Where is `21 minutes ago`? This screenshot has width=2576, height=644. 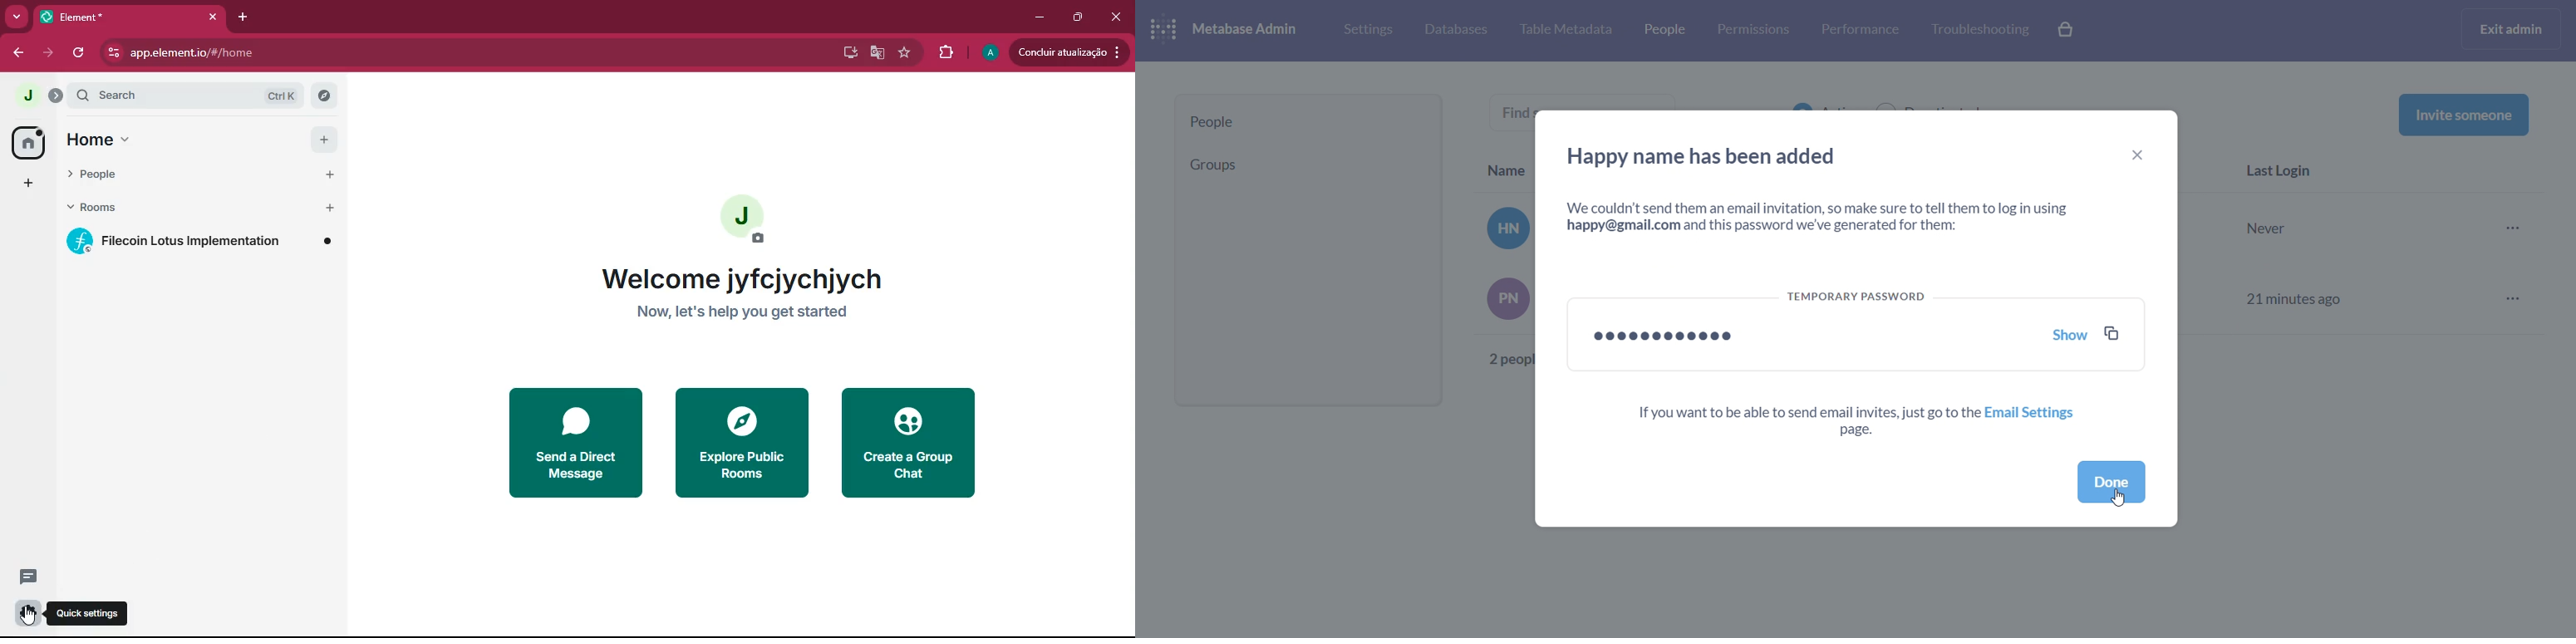
21 minutes ago is located at coordinates (2293, 298).